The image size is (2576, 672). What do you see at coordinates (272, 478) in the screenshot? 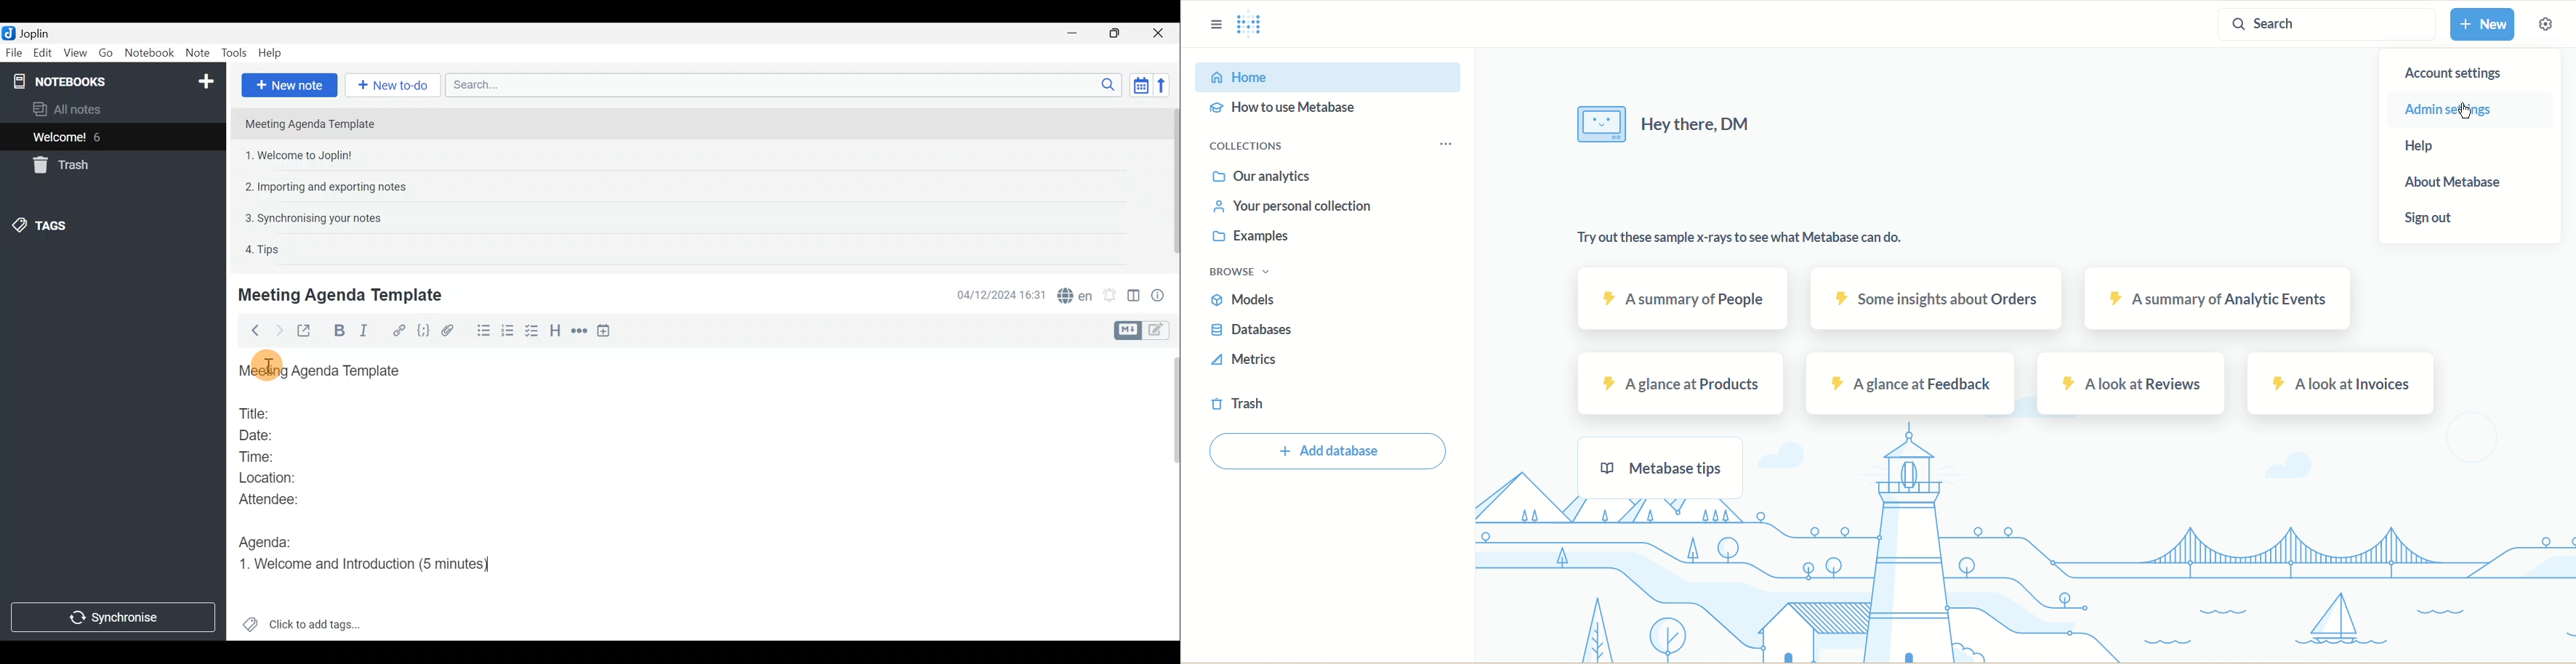
I see `Location:` at bounding box center [272, 478].